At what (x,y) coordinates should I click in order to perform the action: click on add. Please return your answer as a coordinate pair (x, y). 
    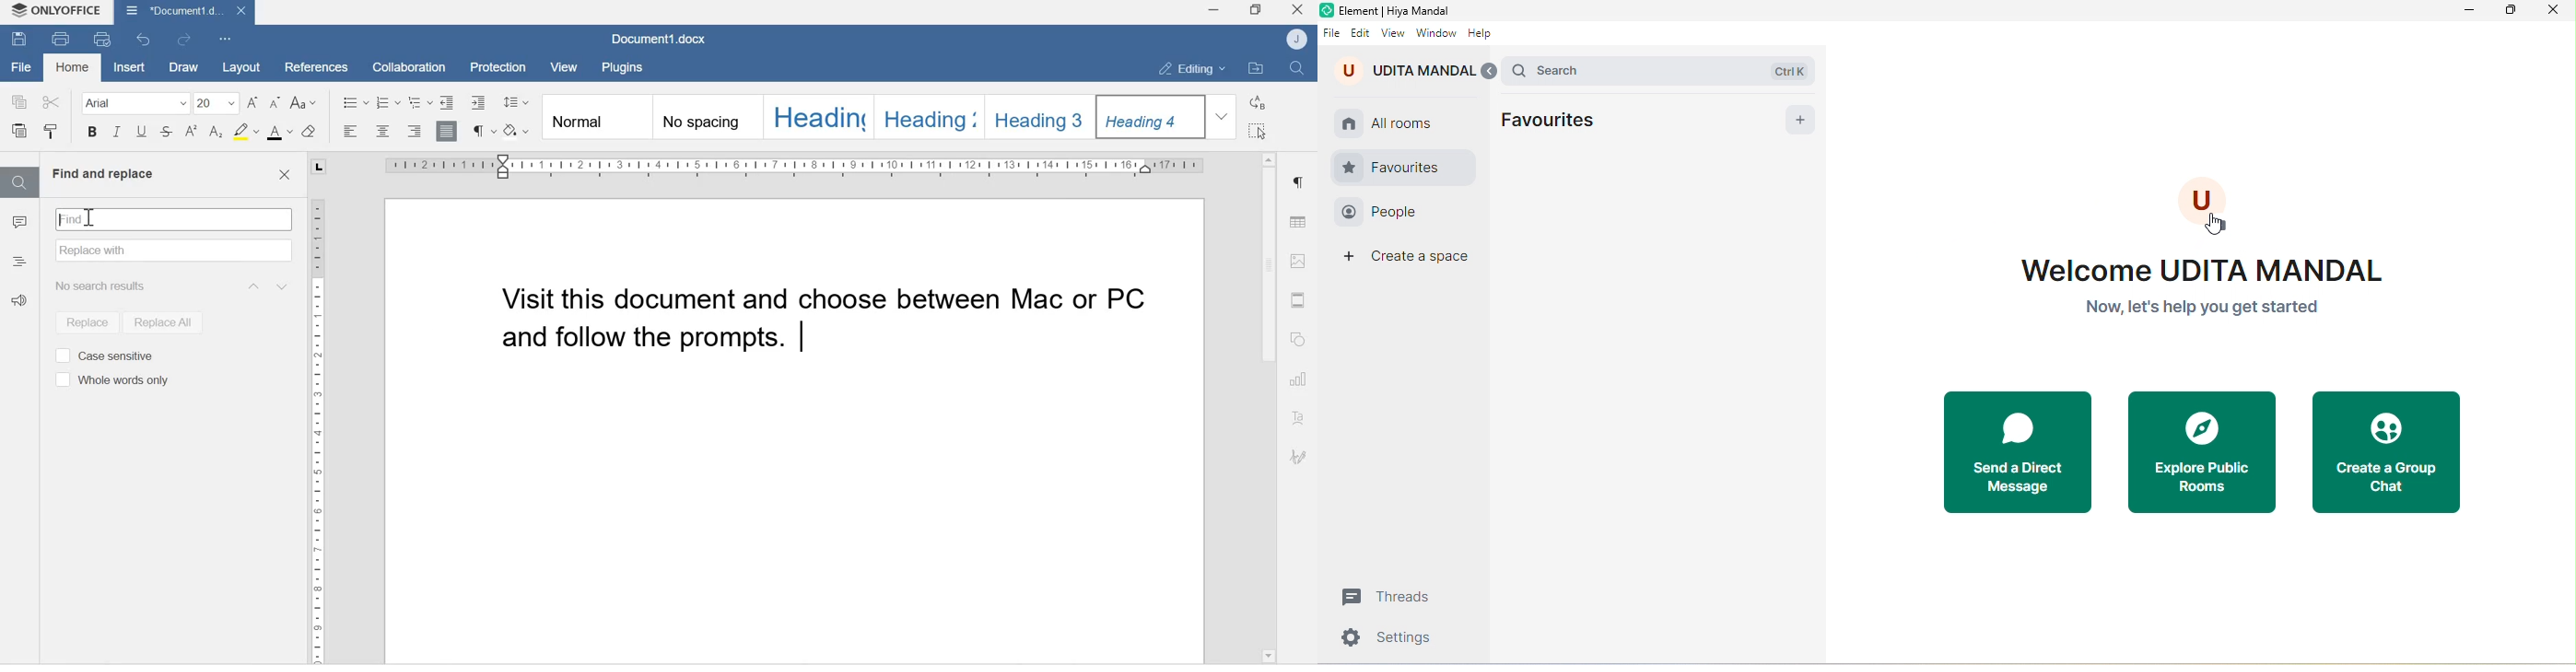
    Looking at the image, I should click on (1797, 122).